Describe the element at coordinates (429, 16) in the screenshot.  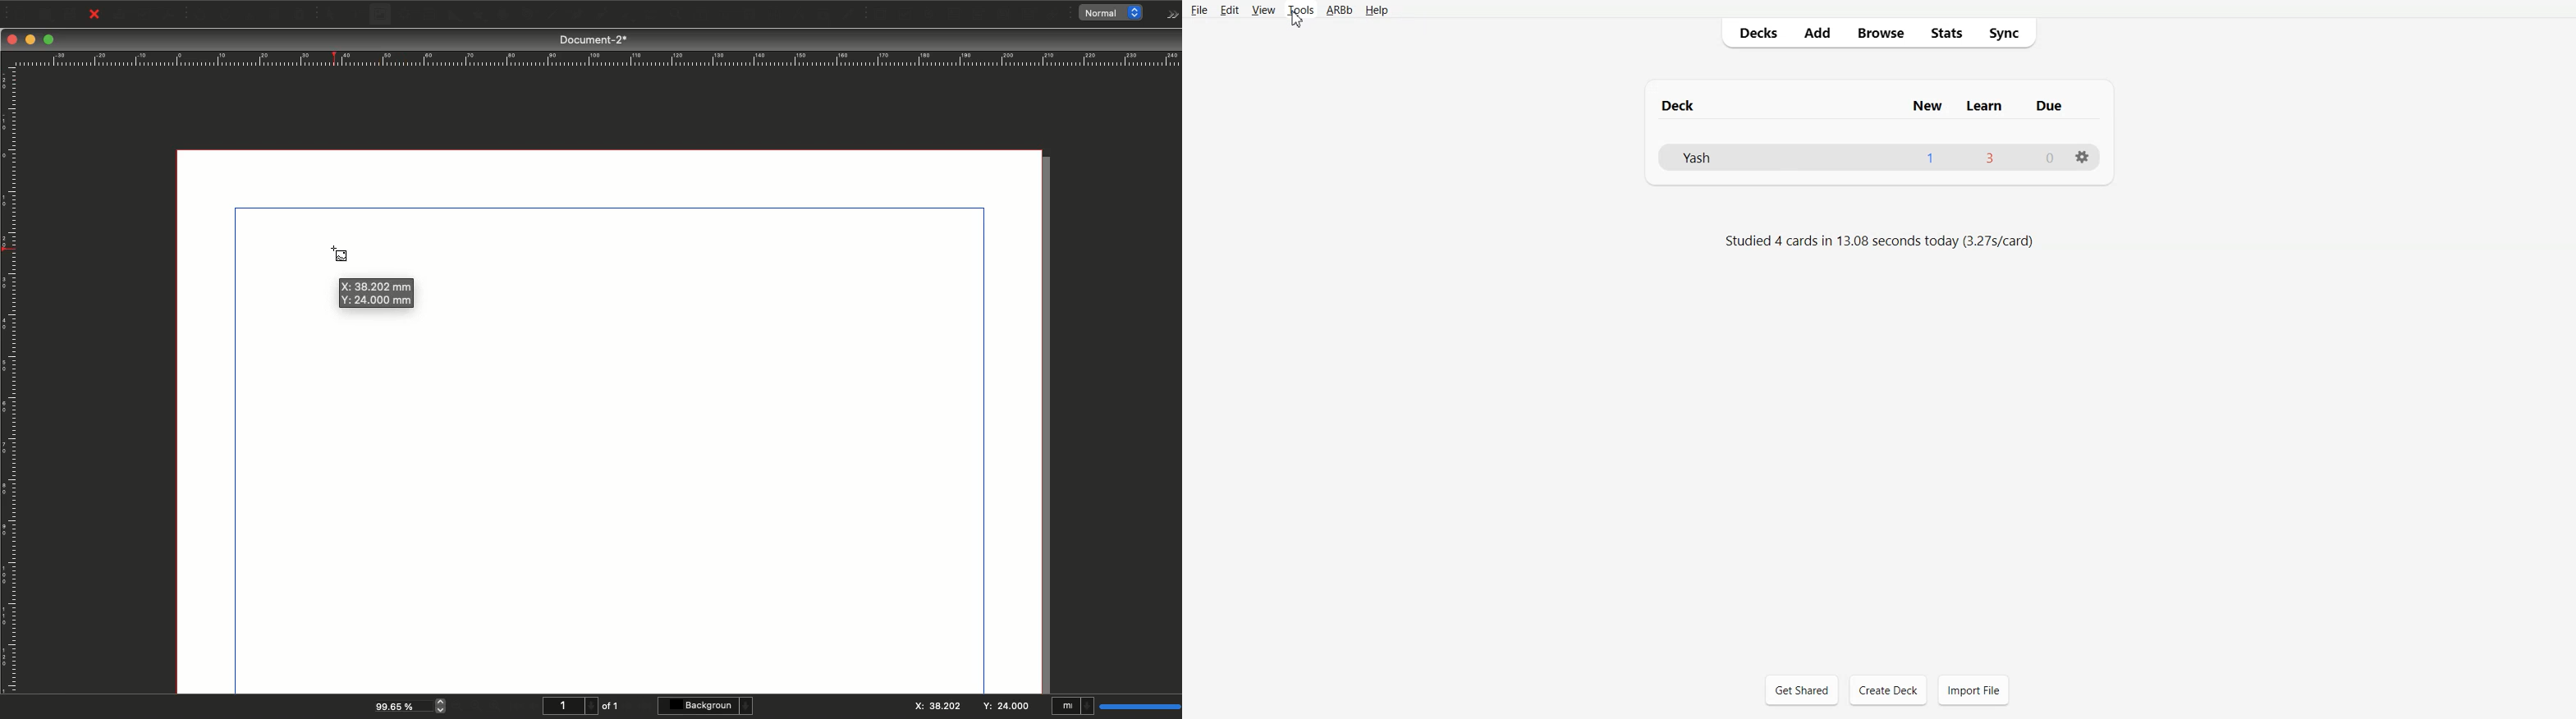
I see `Table` at that location.